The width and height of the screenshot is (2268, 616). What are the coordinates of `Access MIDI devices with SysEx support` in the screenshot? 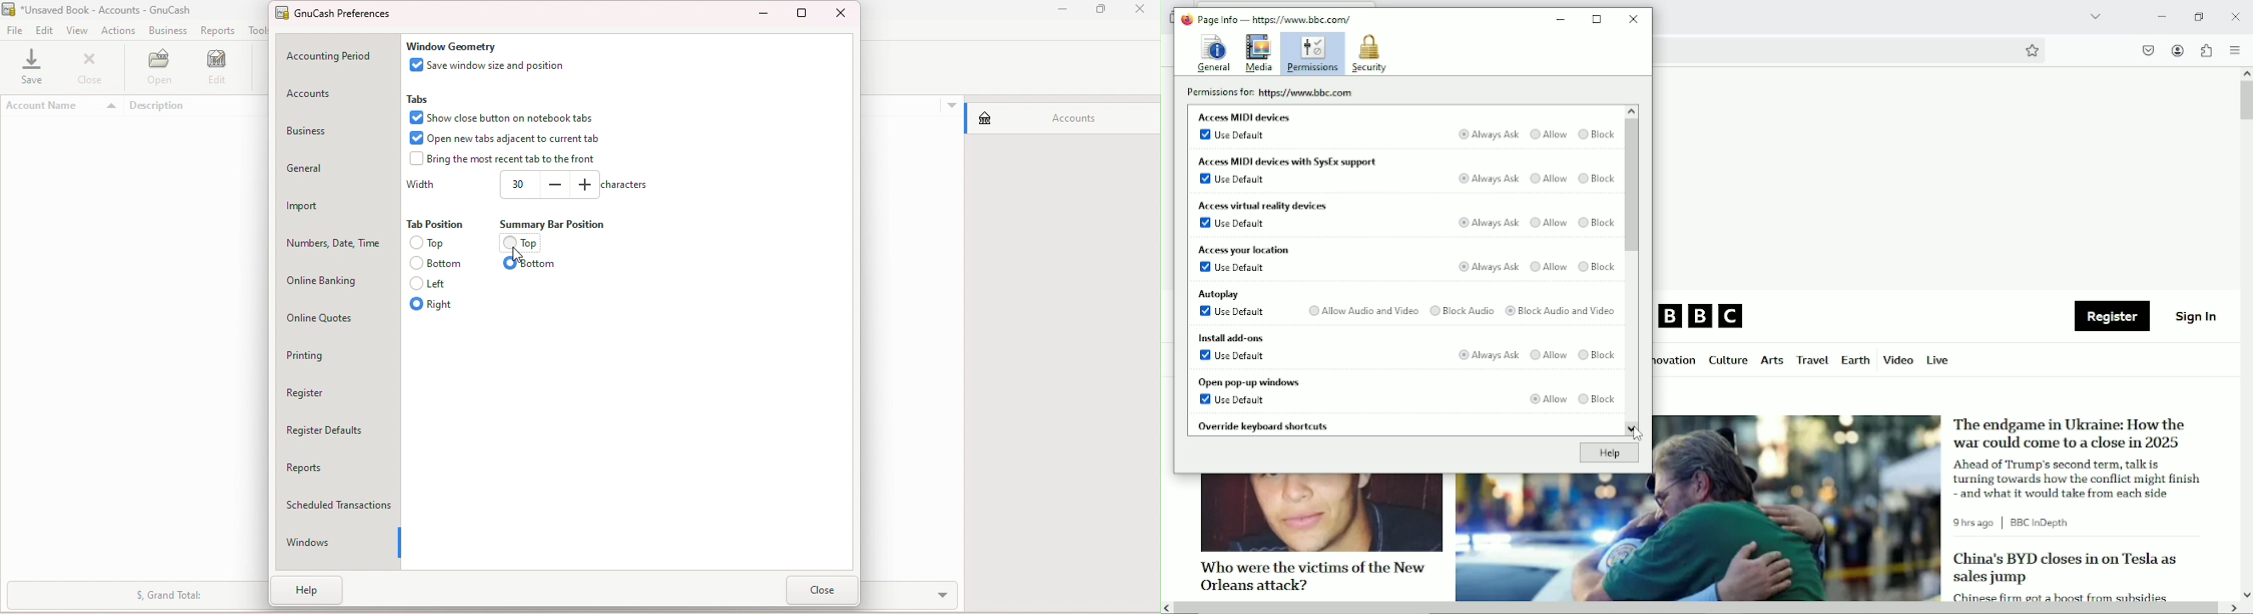 It's located at (1298, 161).